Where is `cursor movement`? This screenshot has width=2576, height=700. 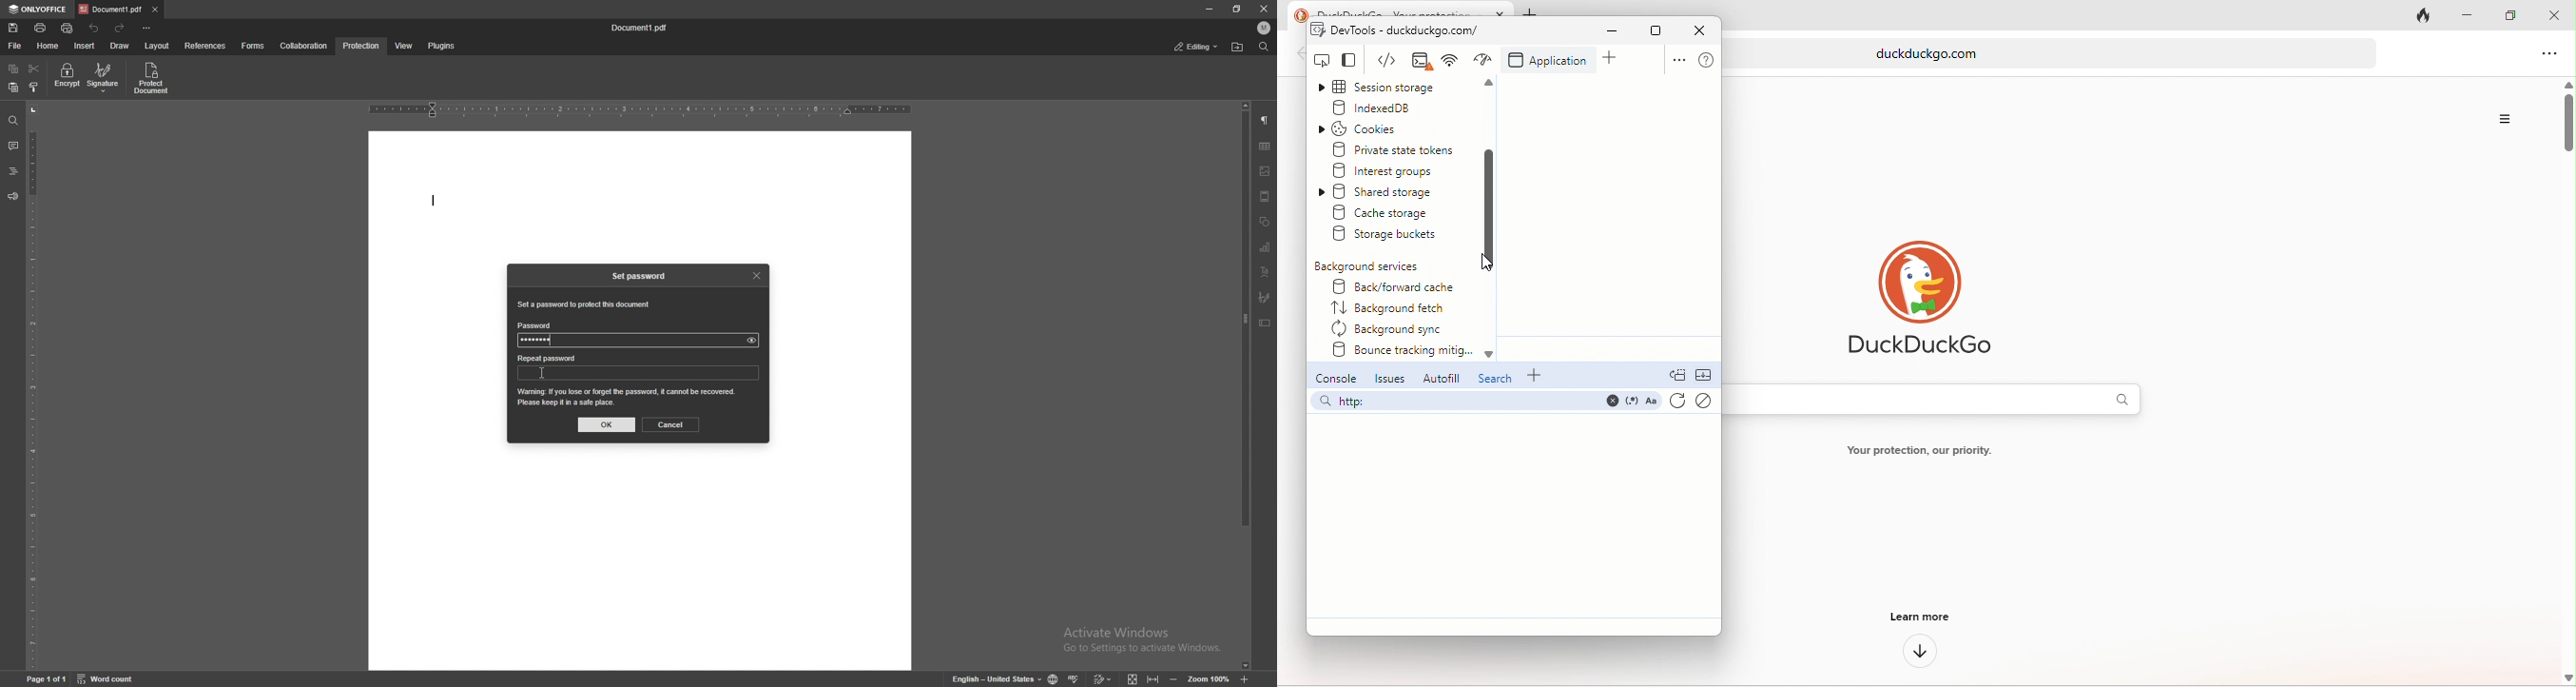
cursor movement is located at coordinates (1489, 264).